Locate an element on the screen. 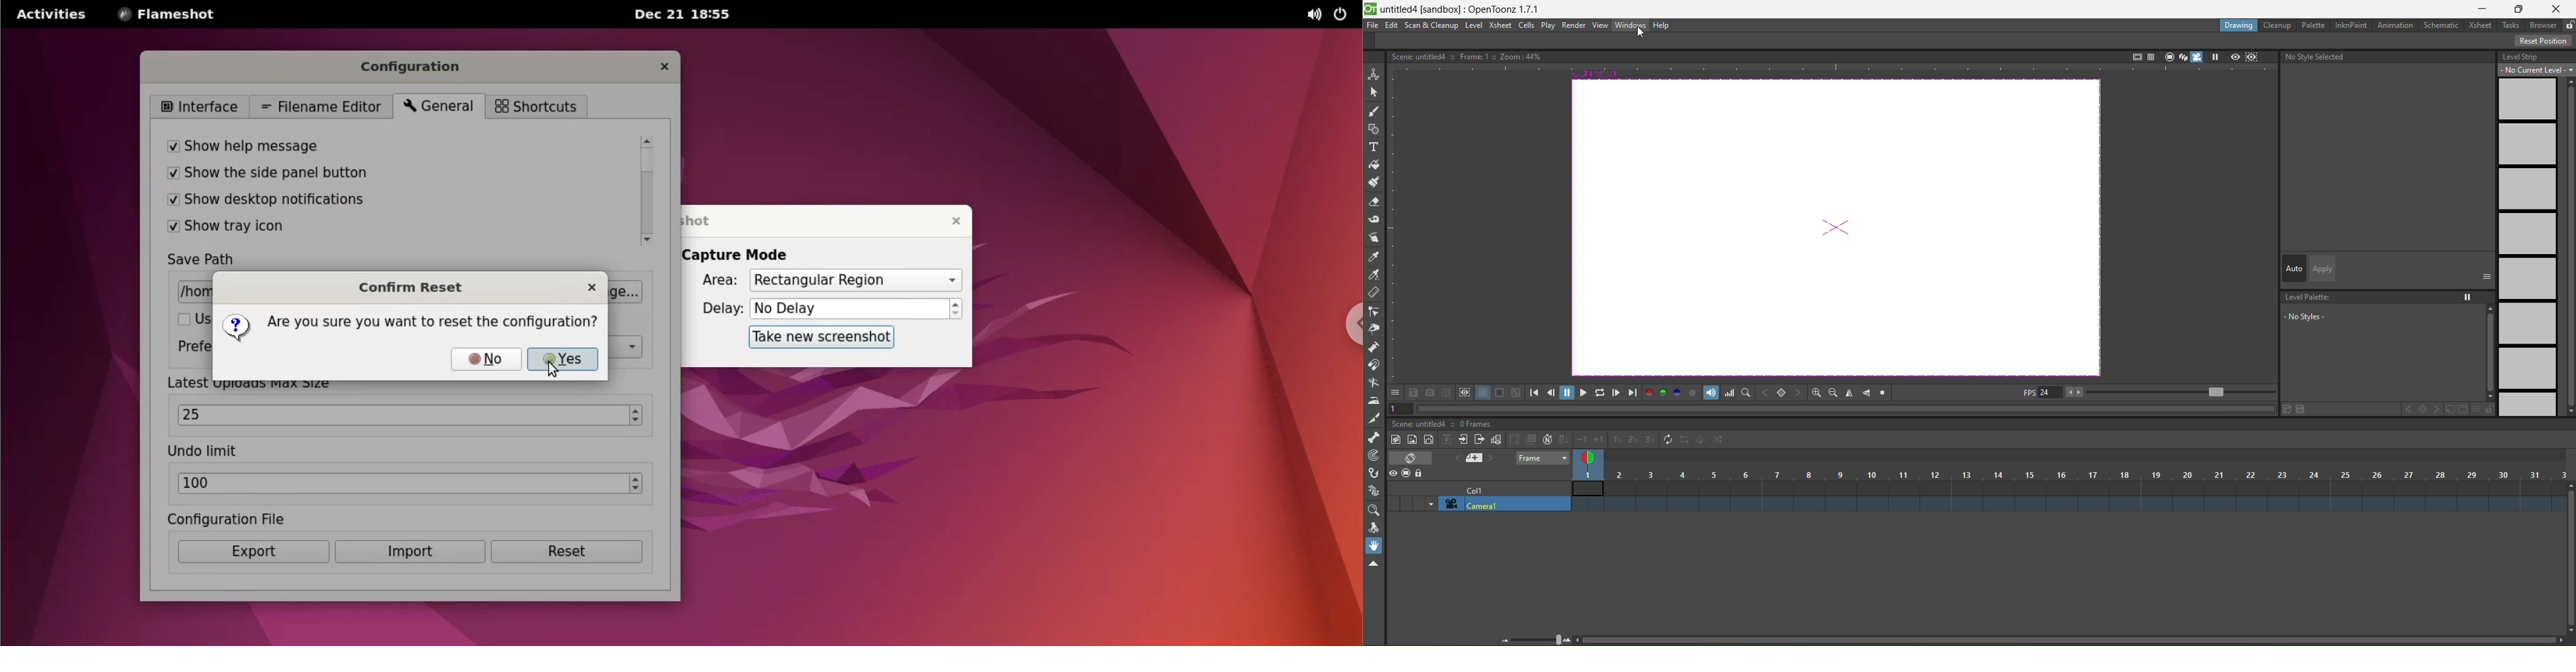  25 is located at coordinates (402, 415).